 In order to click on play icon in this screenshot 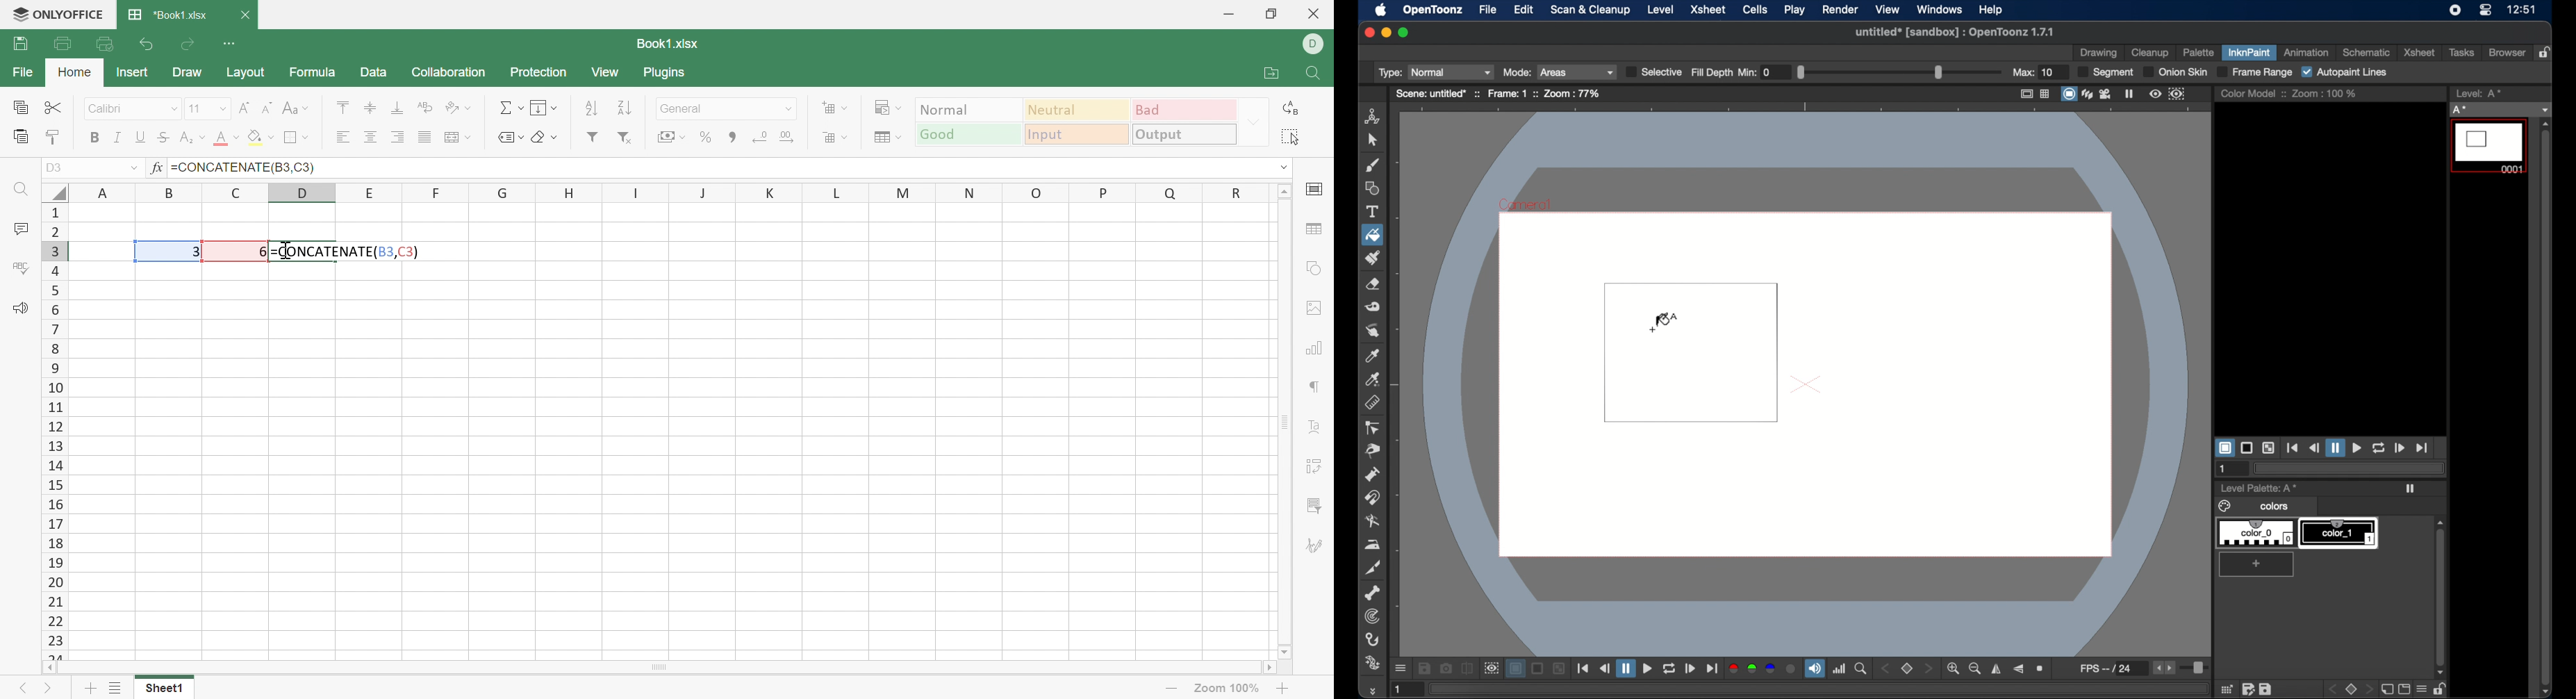, I will do `click(2410, 489)`.